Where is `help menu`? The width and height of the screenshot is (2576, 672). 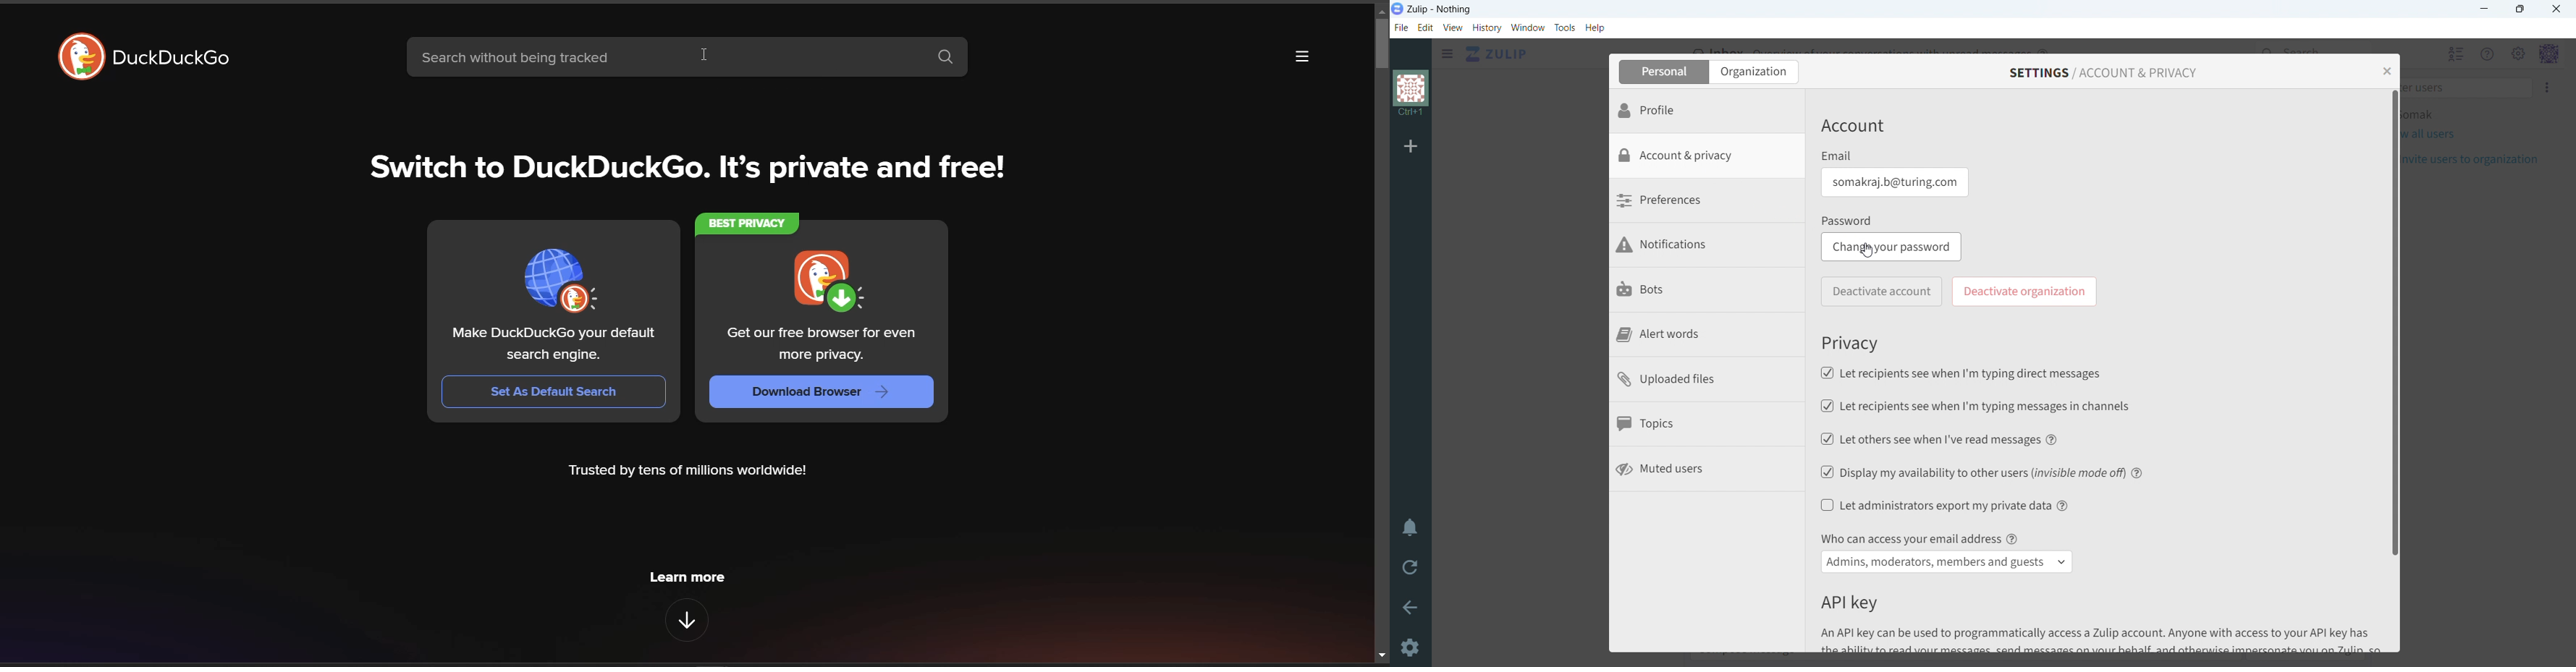 help menu is located at coordinates (2488, 54).